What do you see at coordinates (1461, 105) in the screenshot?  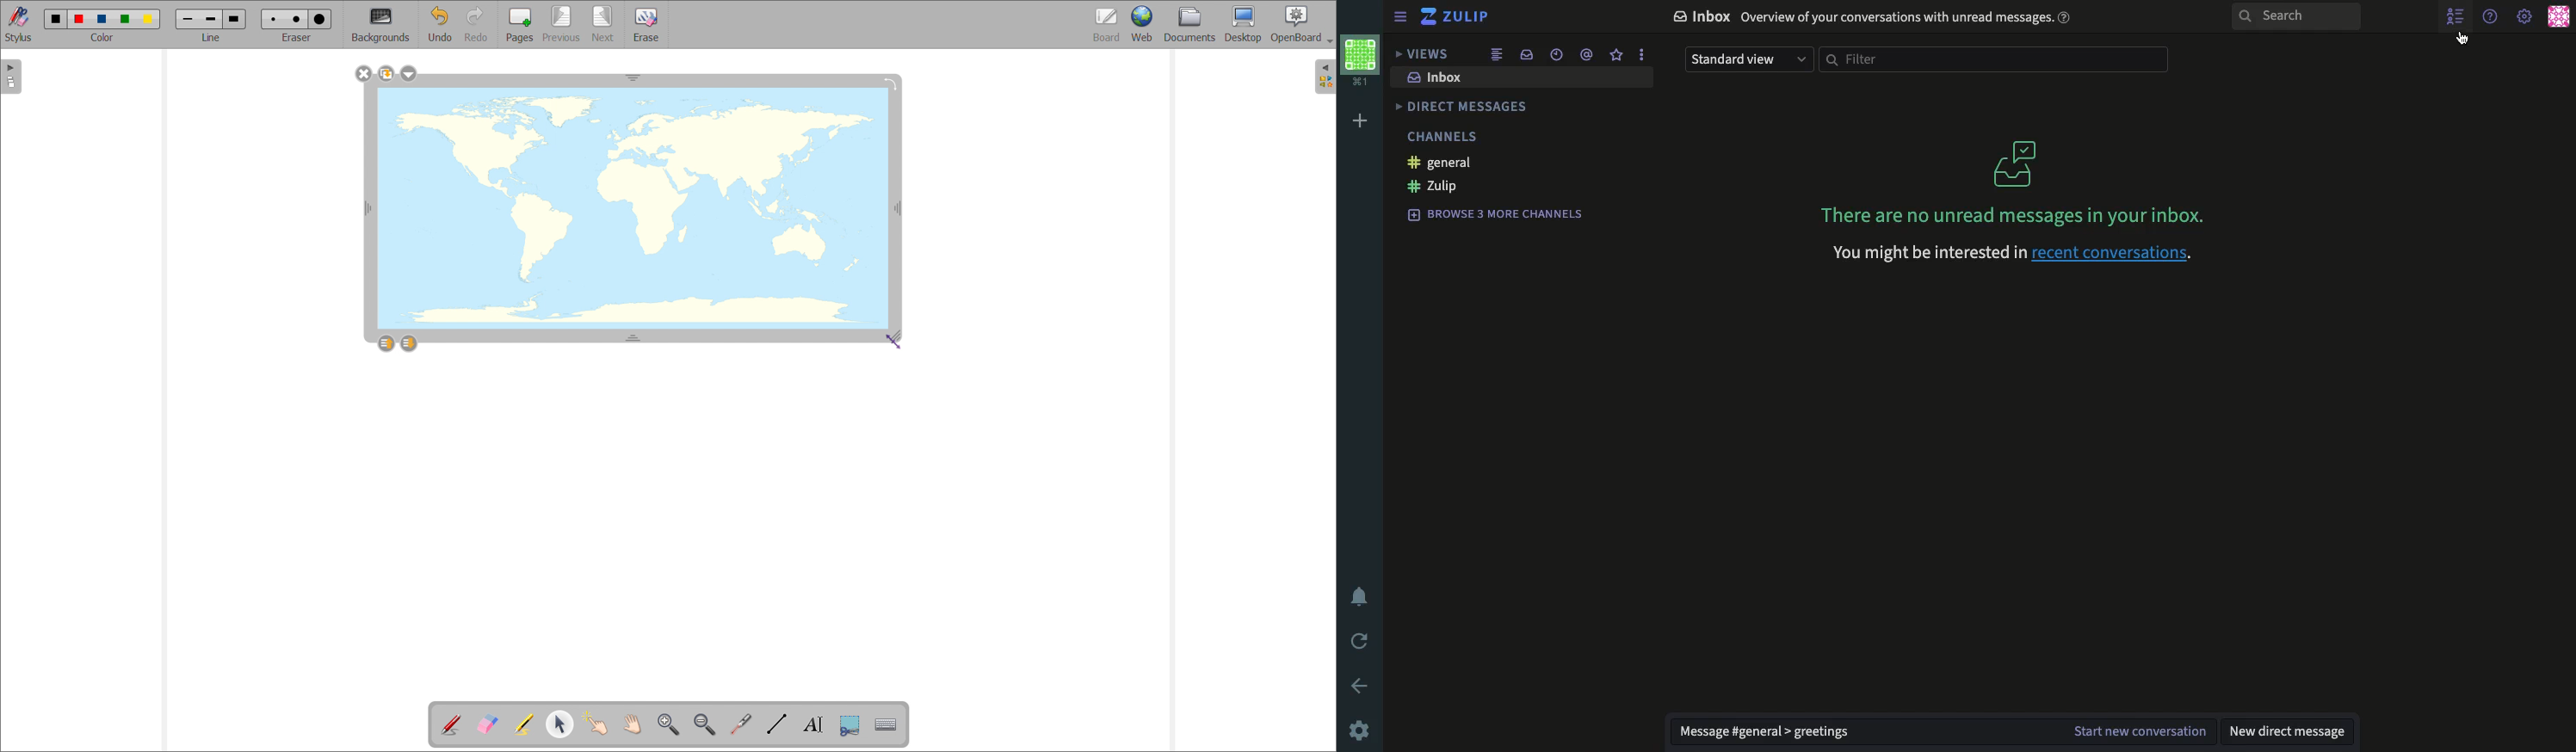 I see `direct messages` at bounding box center [1461, 105].